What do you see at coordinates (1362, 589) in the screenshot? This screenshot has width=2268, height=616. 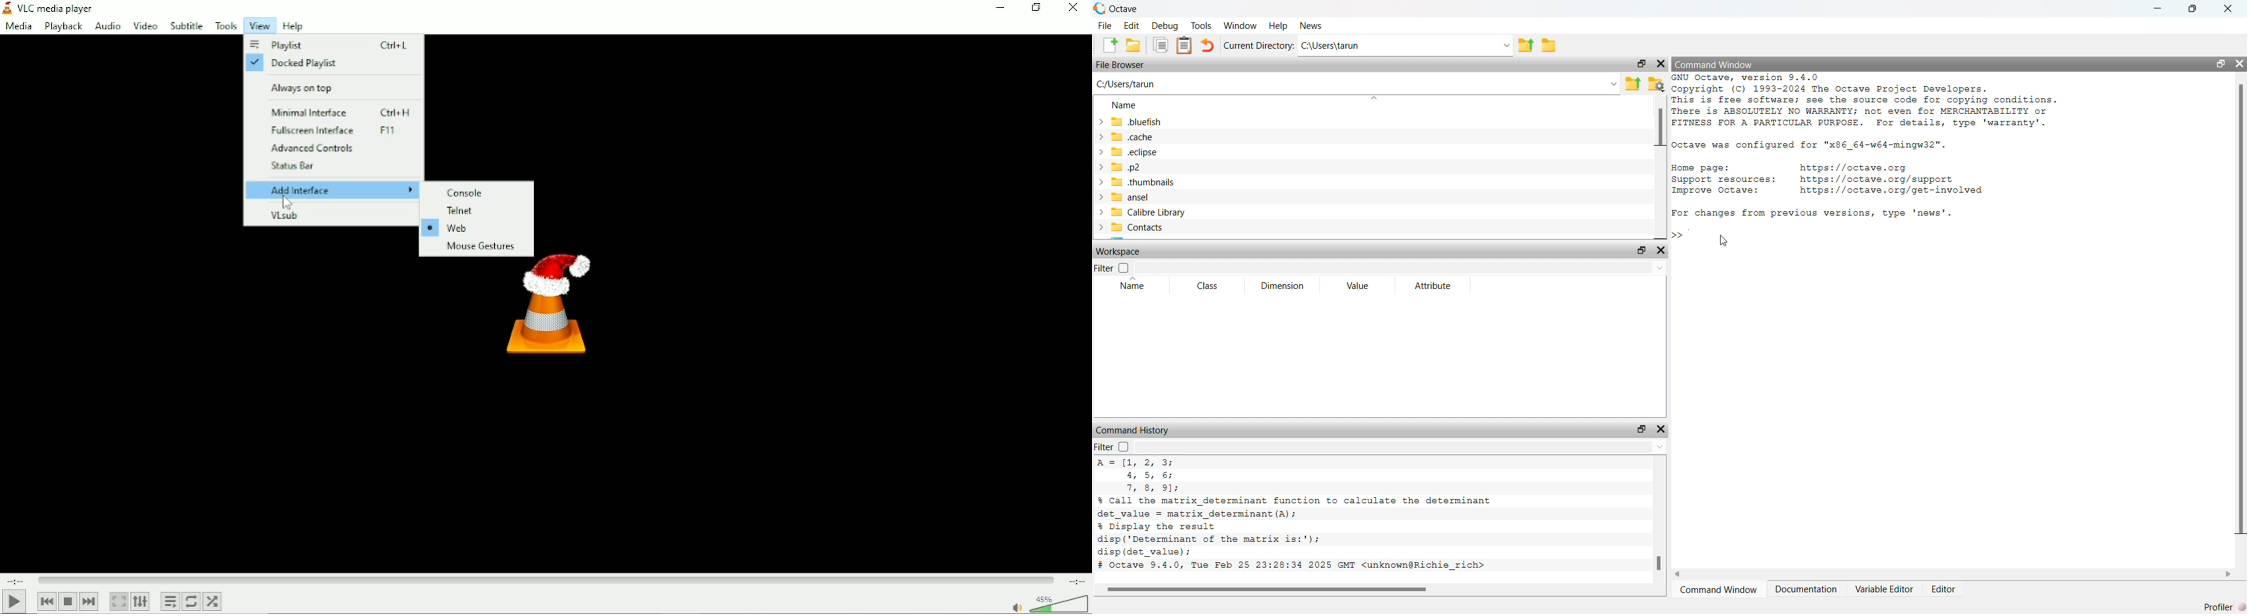 I see `scrollbar` at bounding box center [1362, 589].